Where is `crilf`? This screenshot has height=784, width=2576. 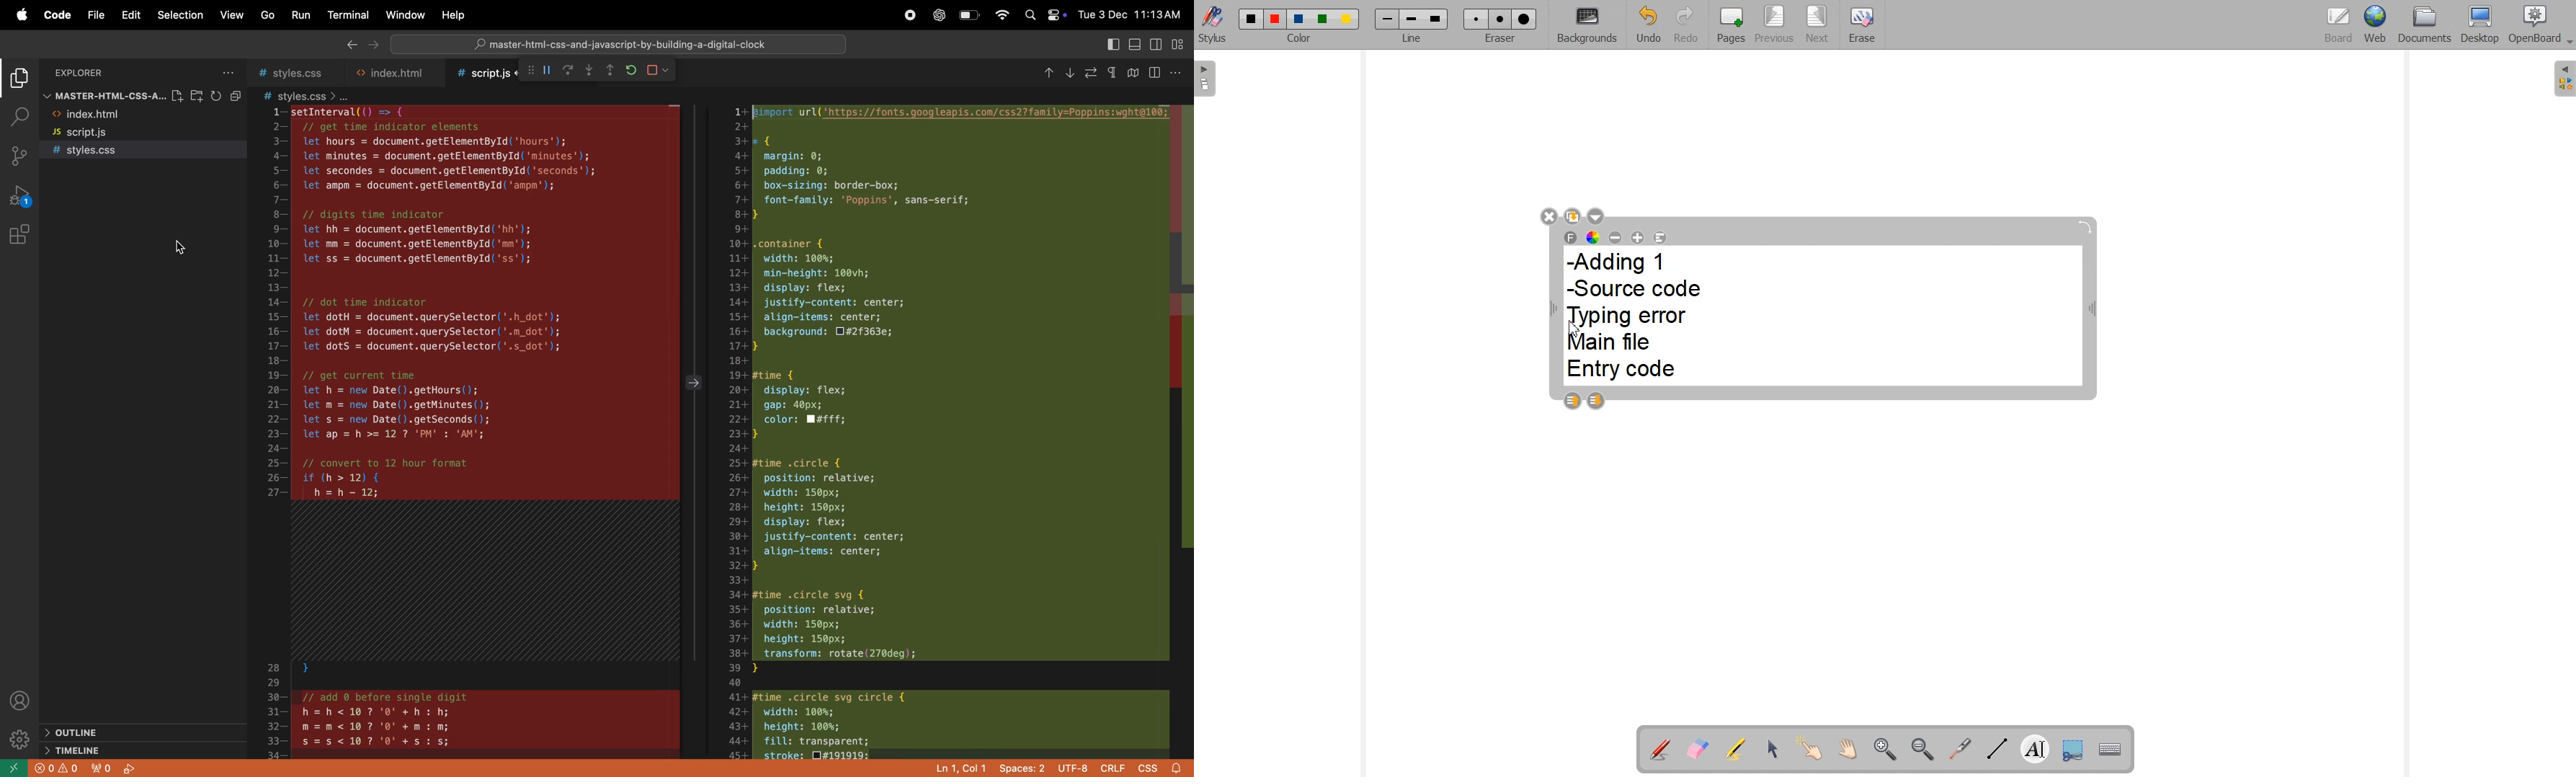 crilf is located at coordinates (1113, 768).